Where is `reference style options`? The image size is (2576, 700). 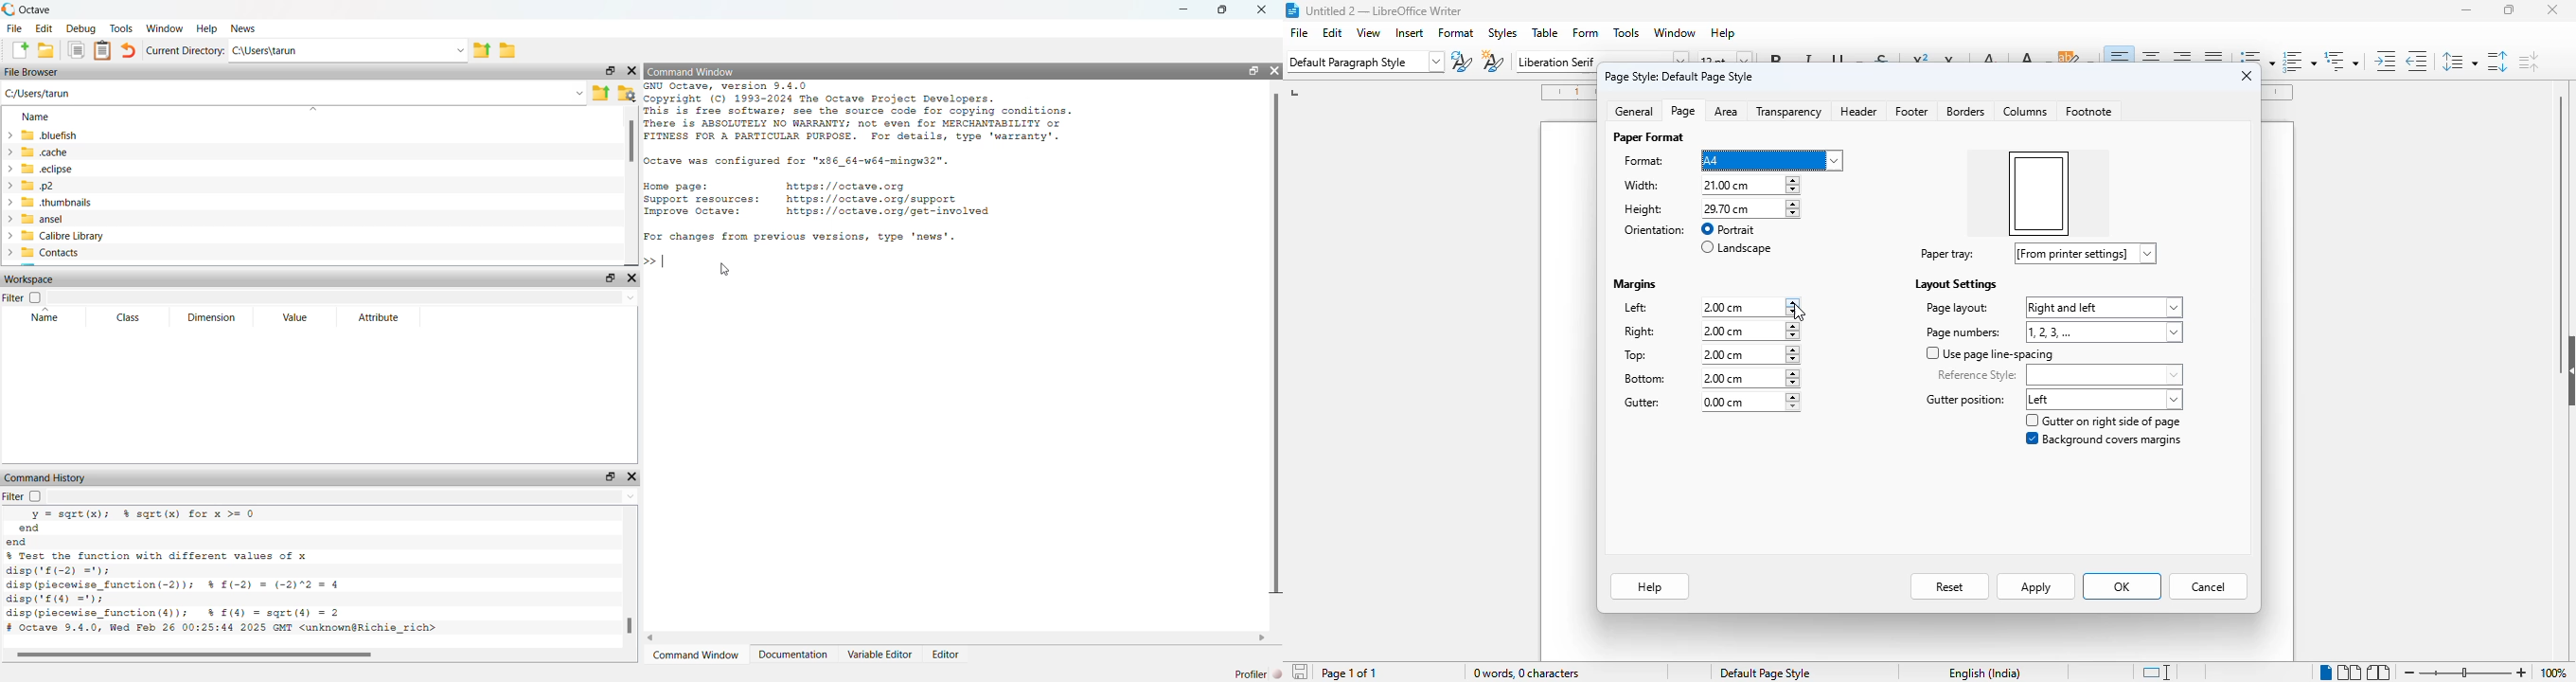
reference style options is located at coordinates (2107, 375).